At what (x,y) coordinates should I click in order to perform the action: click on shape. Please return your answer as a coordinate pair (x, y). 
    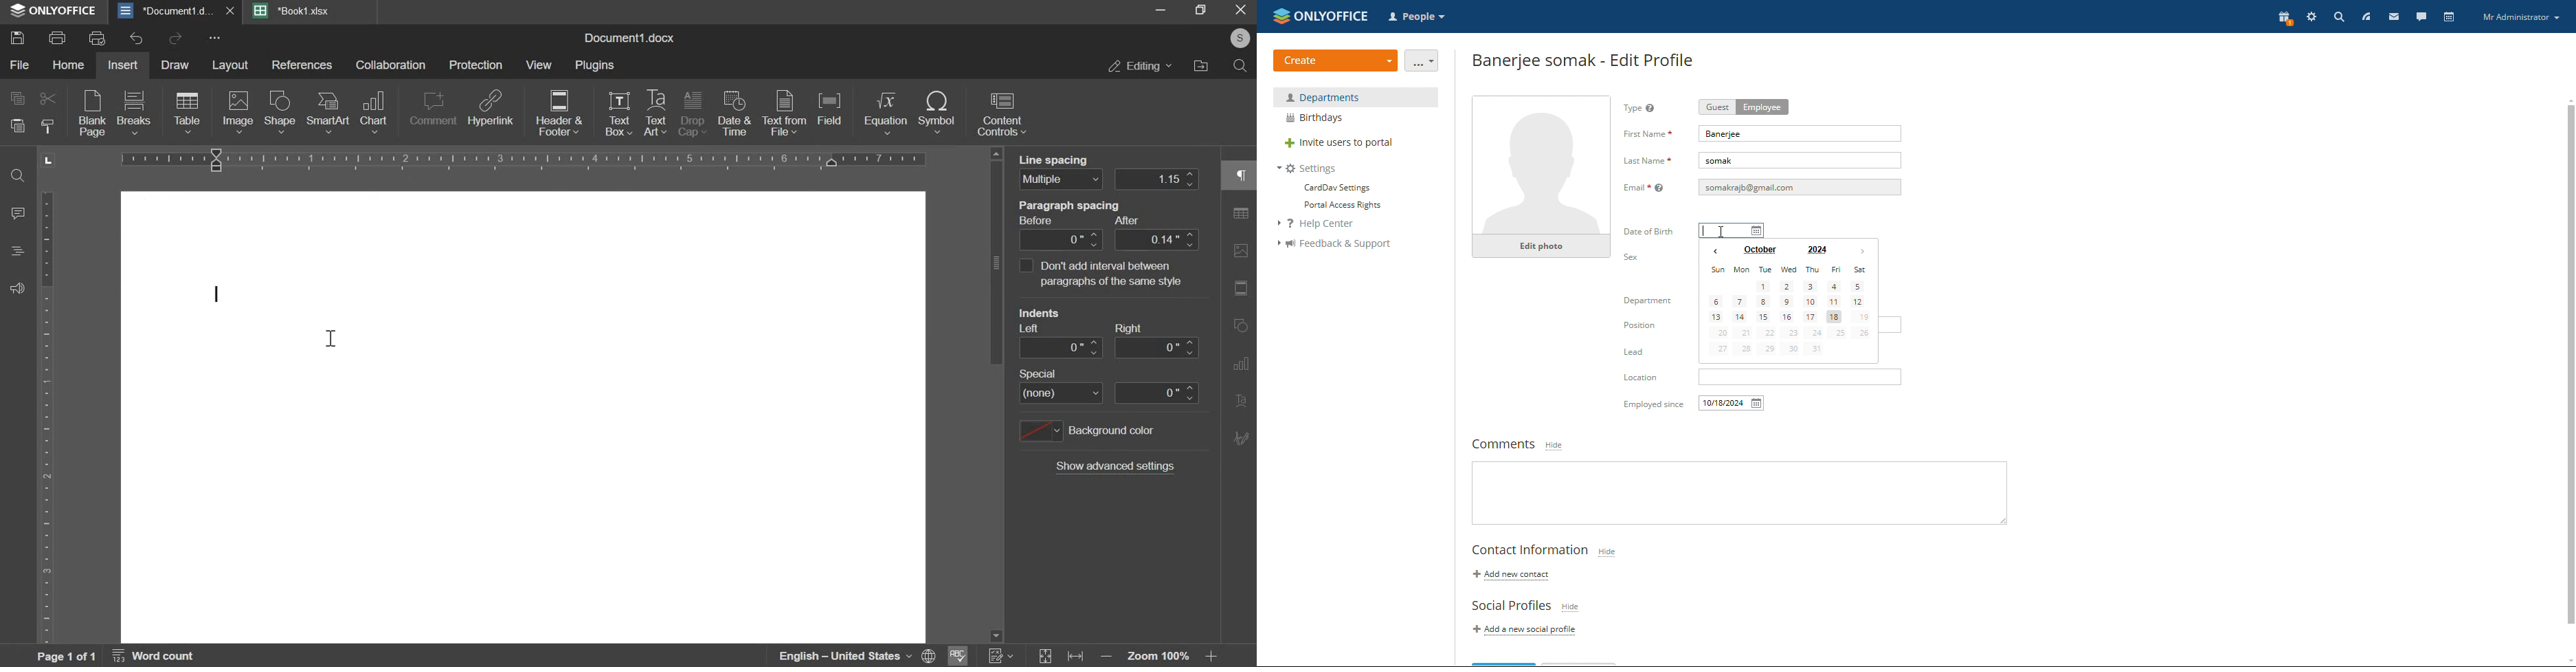
    Looking at the image, I should click on (279, 113).